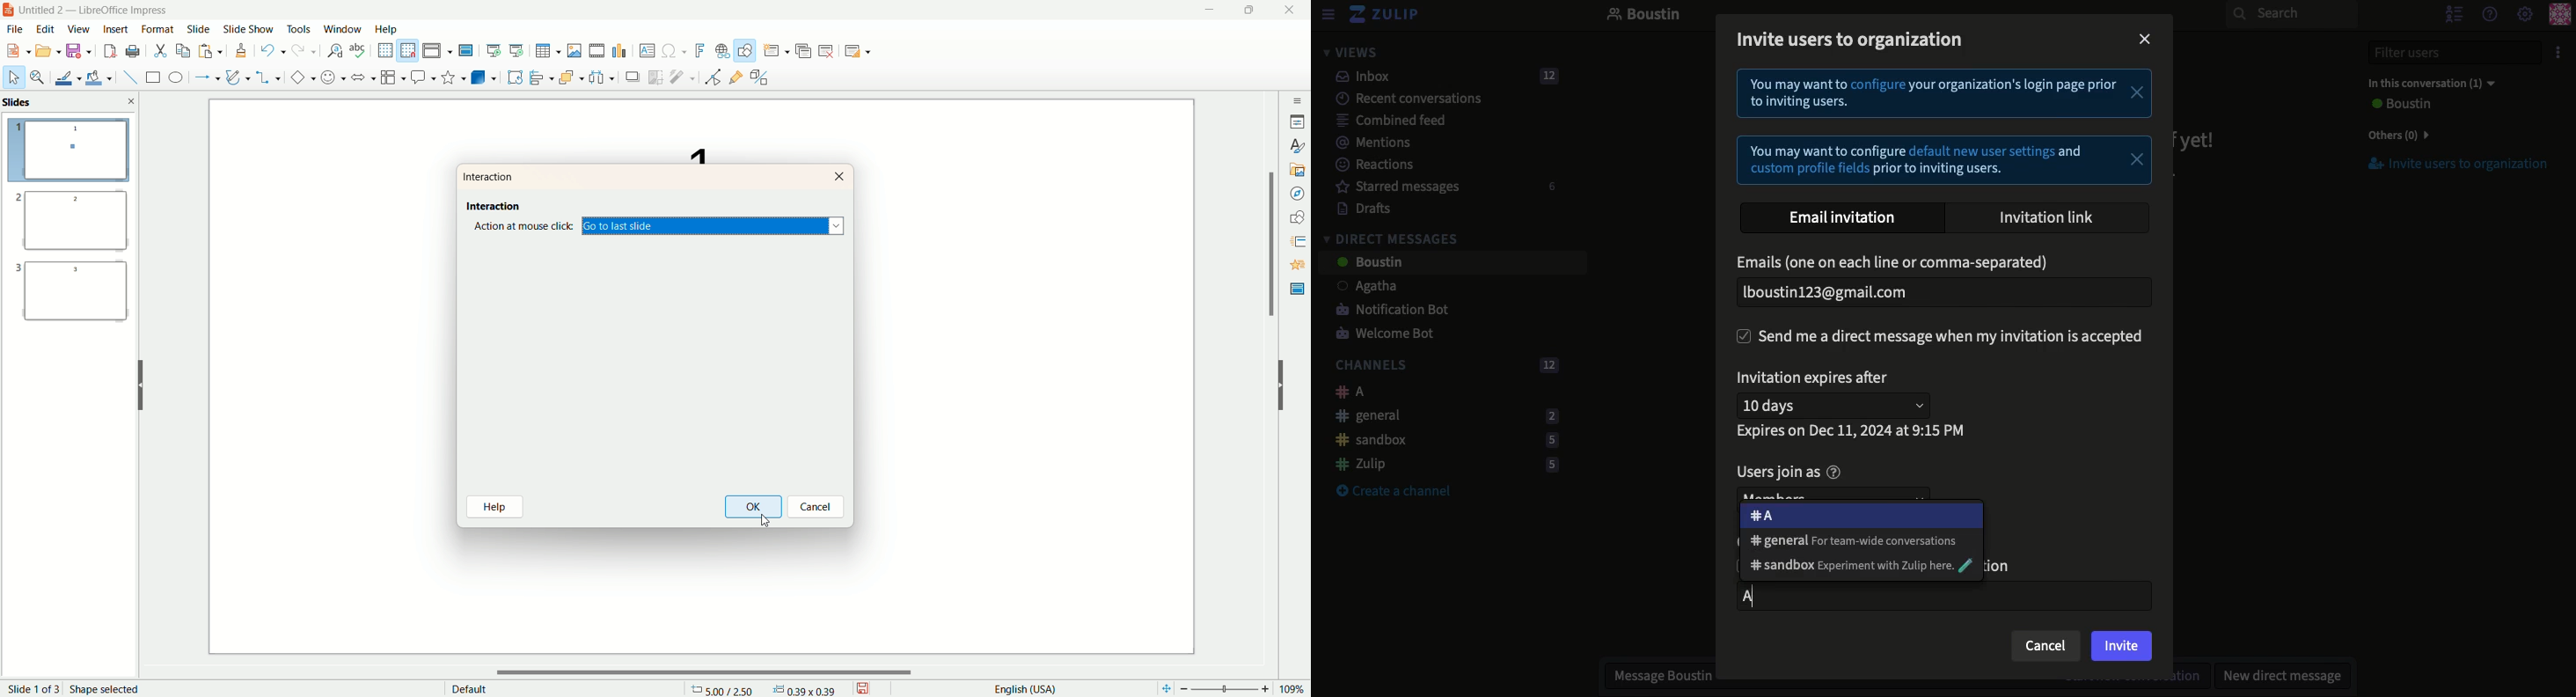 Image resolution: width=2576 pixels, height=700 pixels. Describe the element at coordinates (2145, 40) in the screenshot. I see `` at that location.